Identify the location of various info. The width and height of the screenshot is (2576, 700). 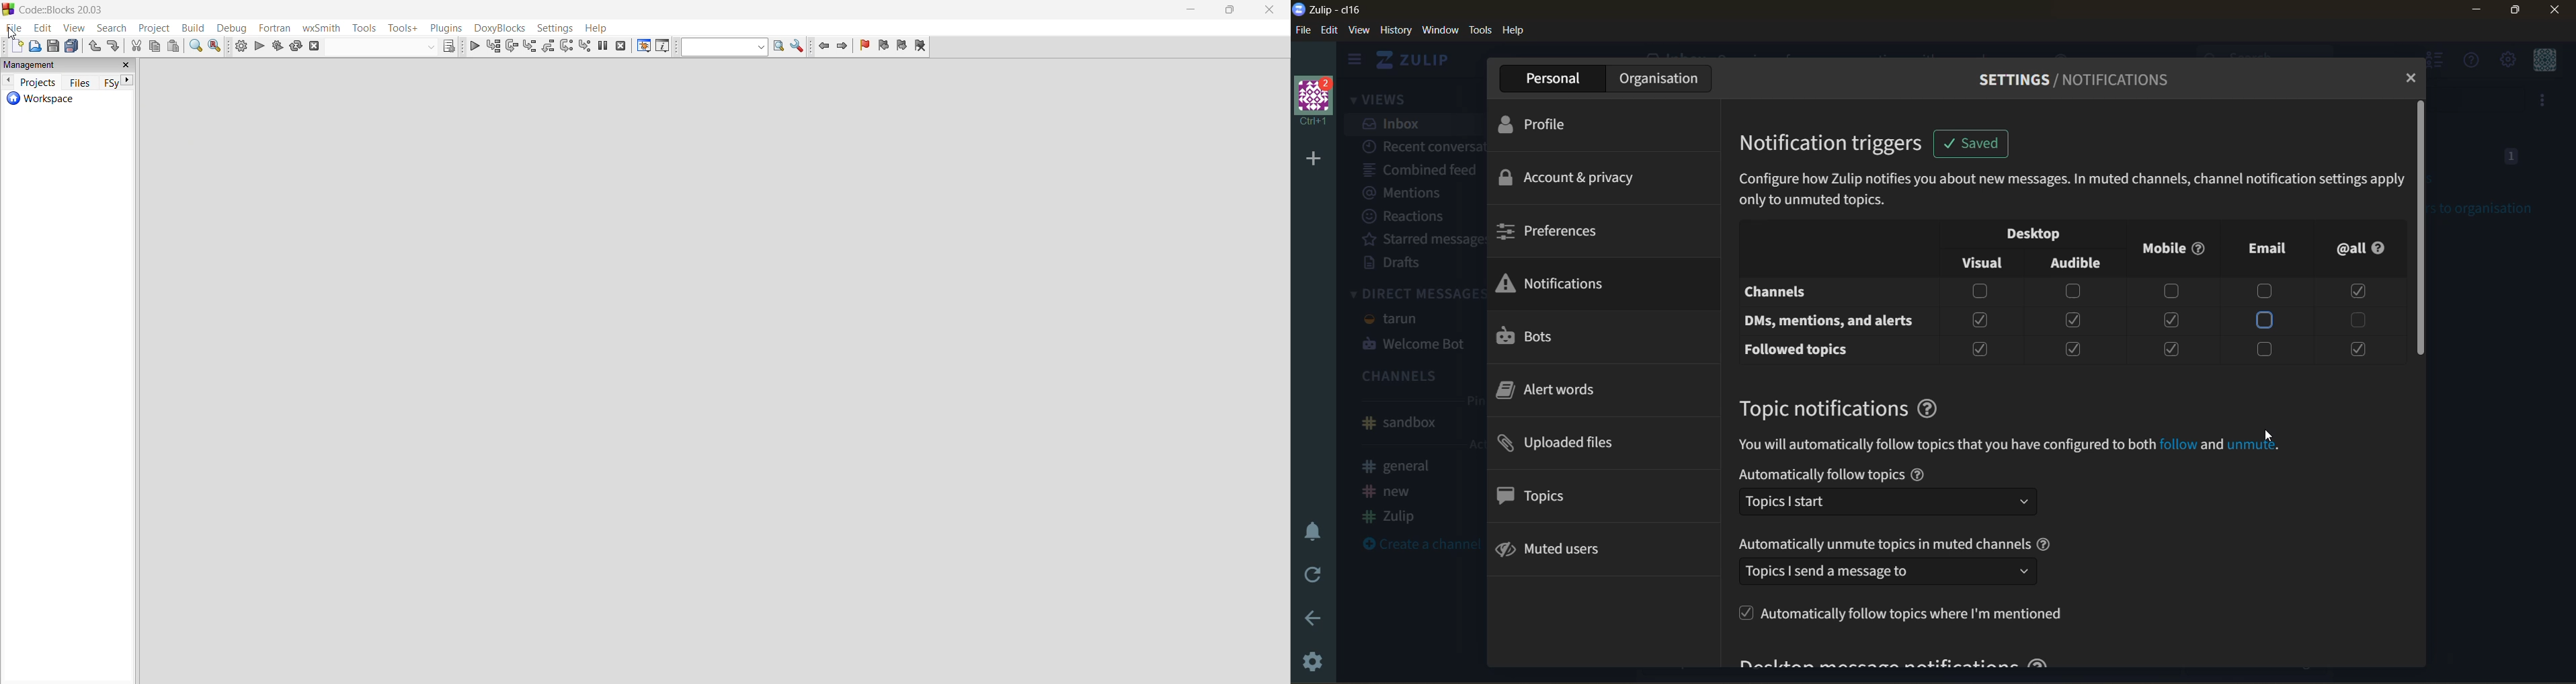
(663, 46).